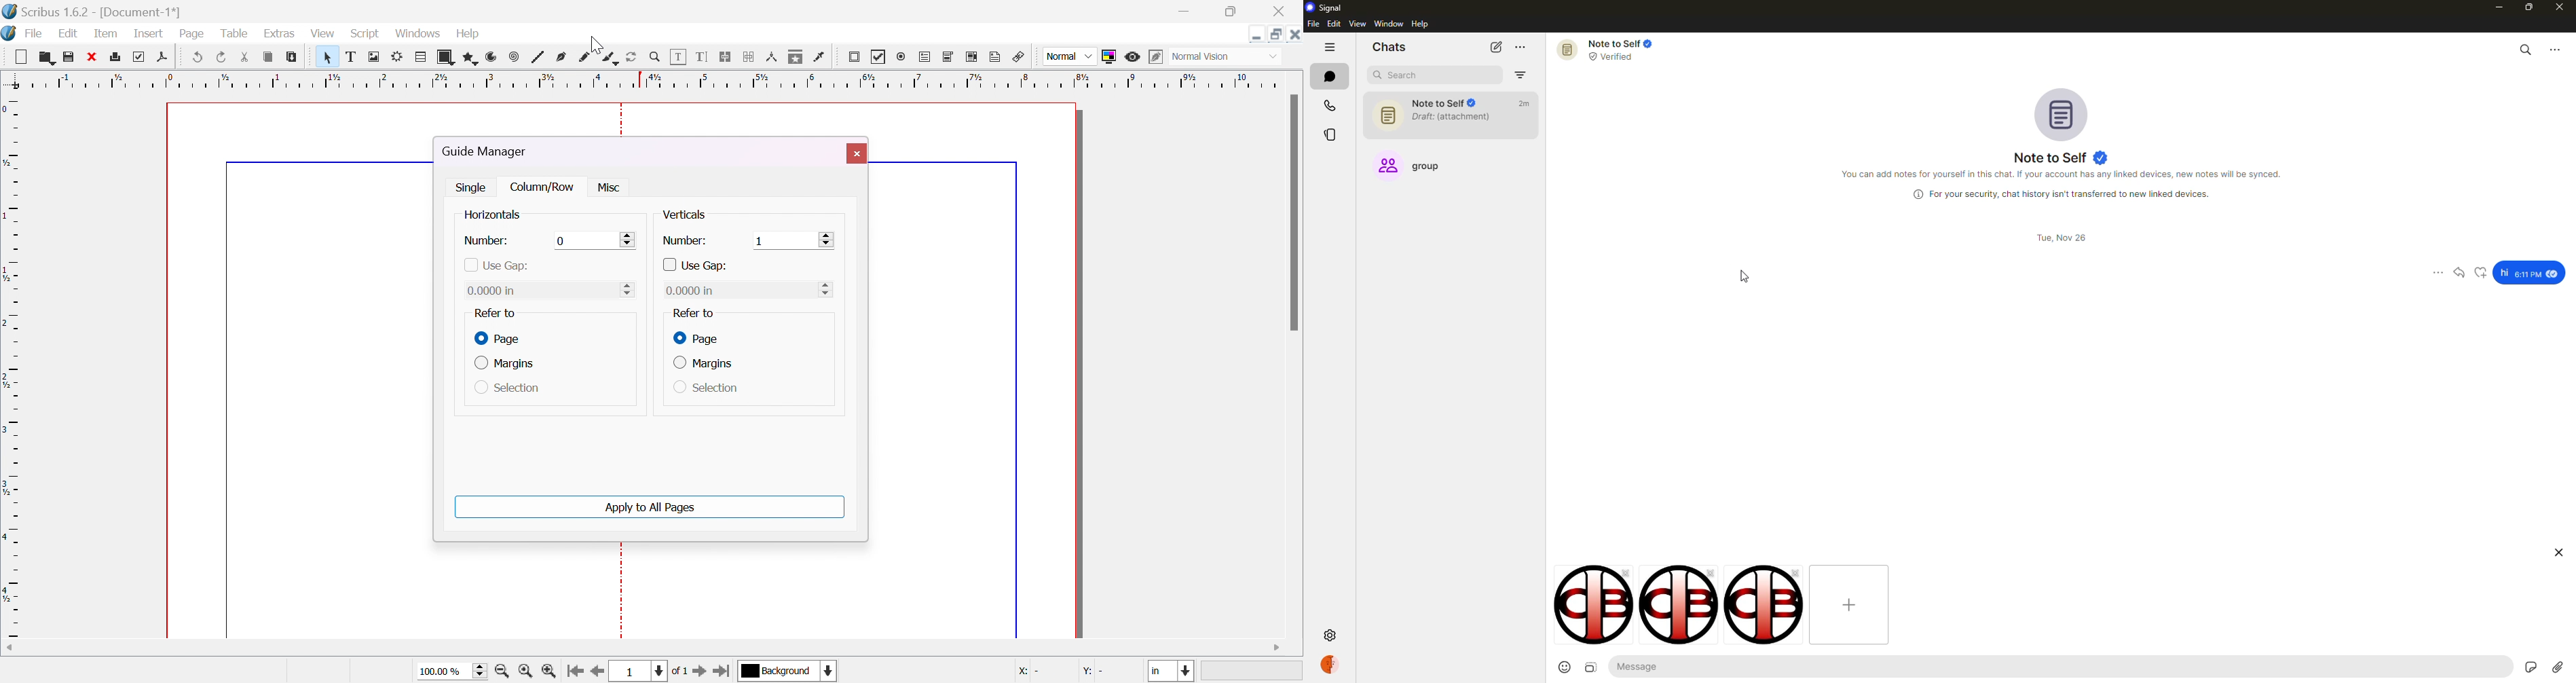  Describe the element at coordinates (1283, 10) in the screenshot. I see `close` at that location.